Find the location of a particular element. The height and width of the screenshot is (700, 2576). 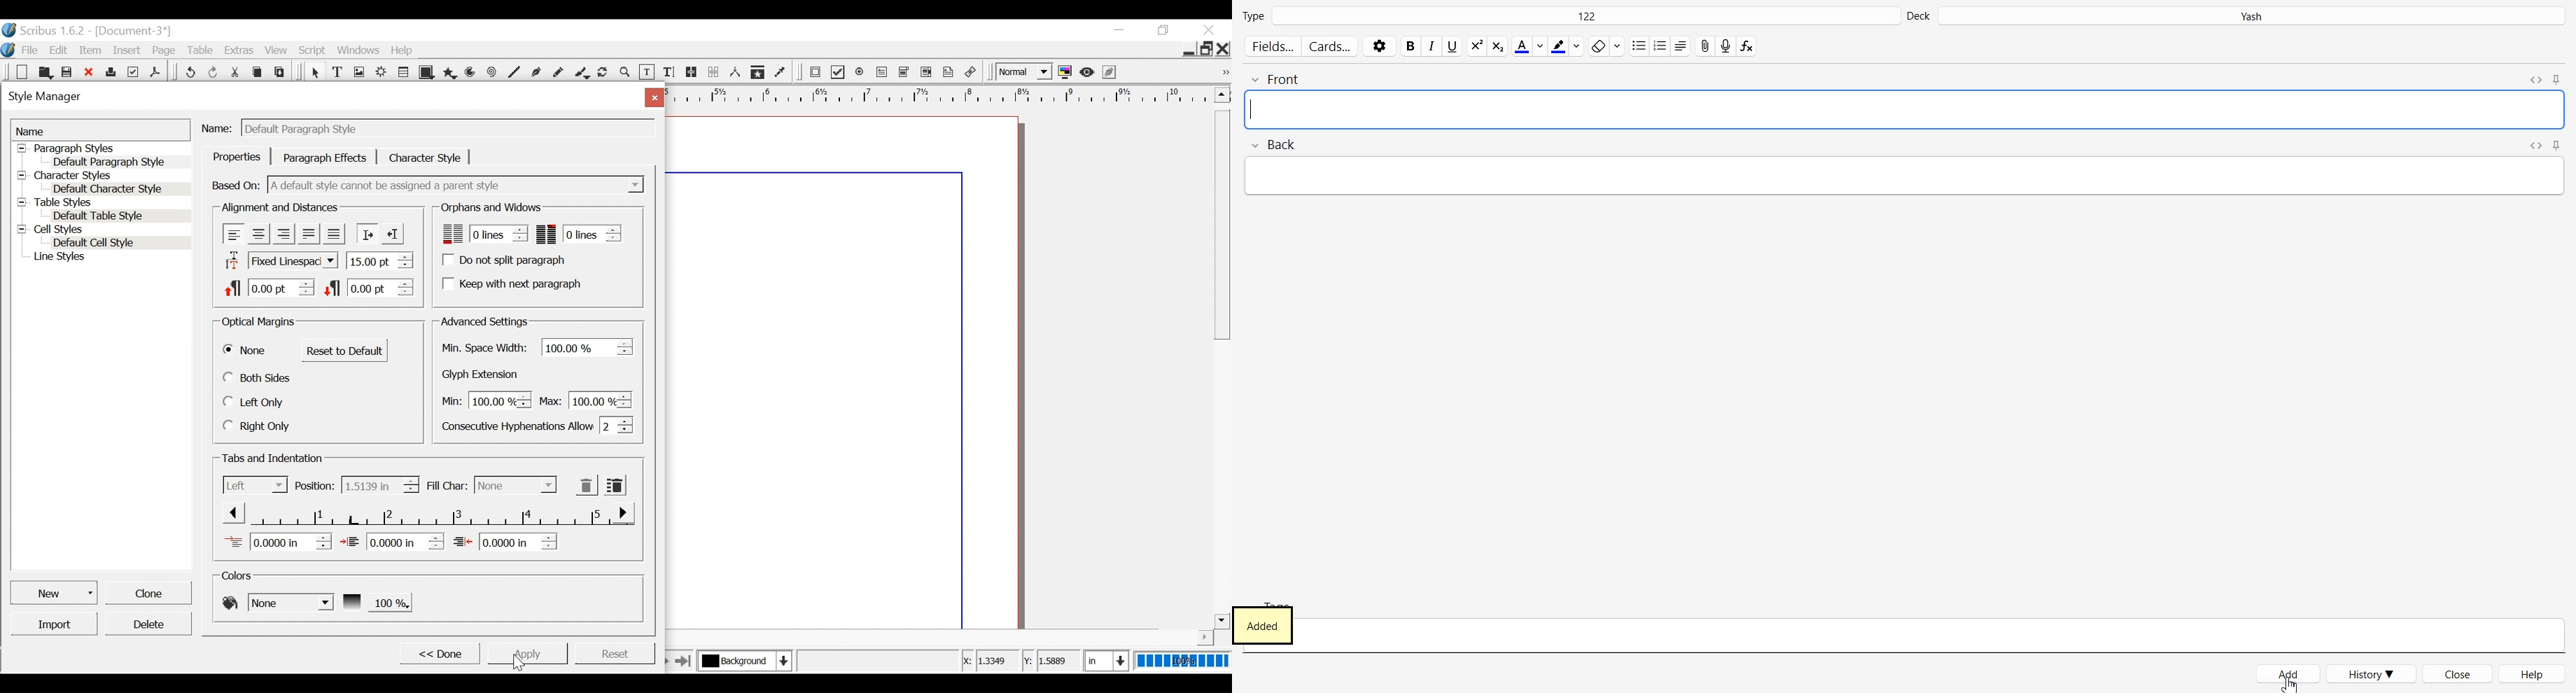

PDF Text Field is located at coordinates (882, 73).